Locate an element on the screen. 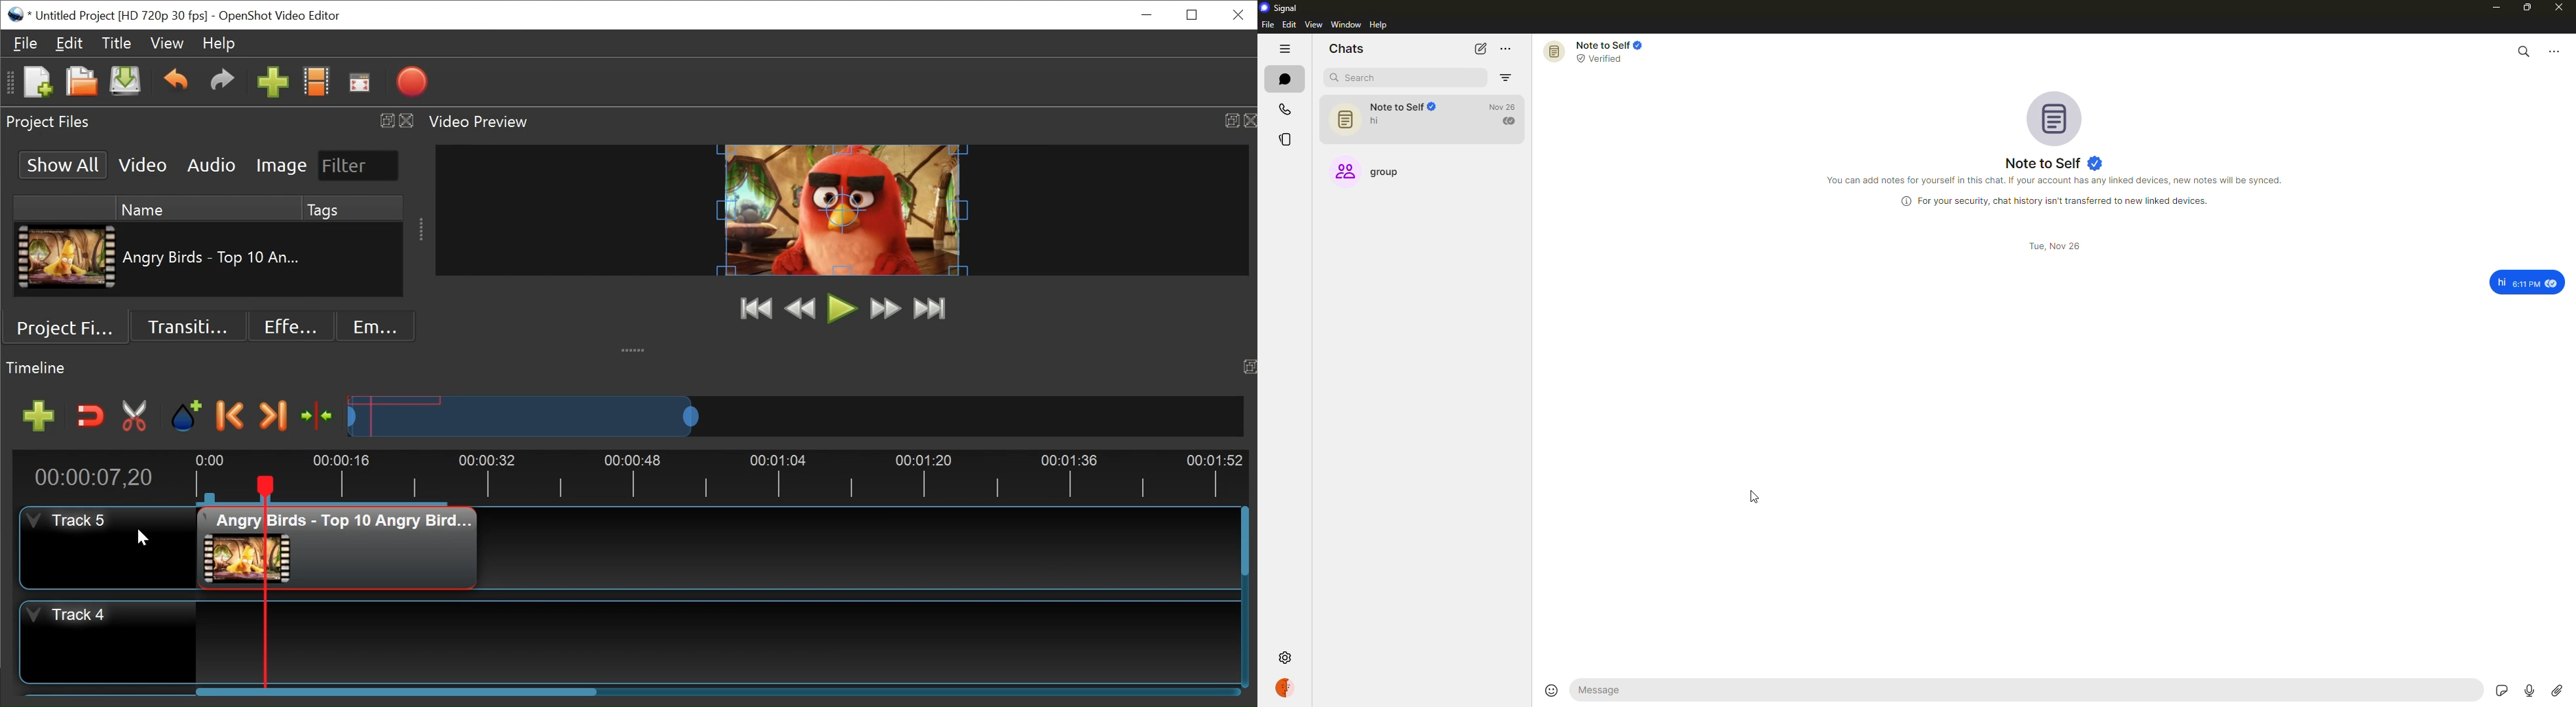 Image resolution: width=2576 pixels, height=728 pixels. cursor is located at coordinates (1755, 498).